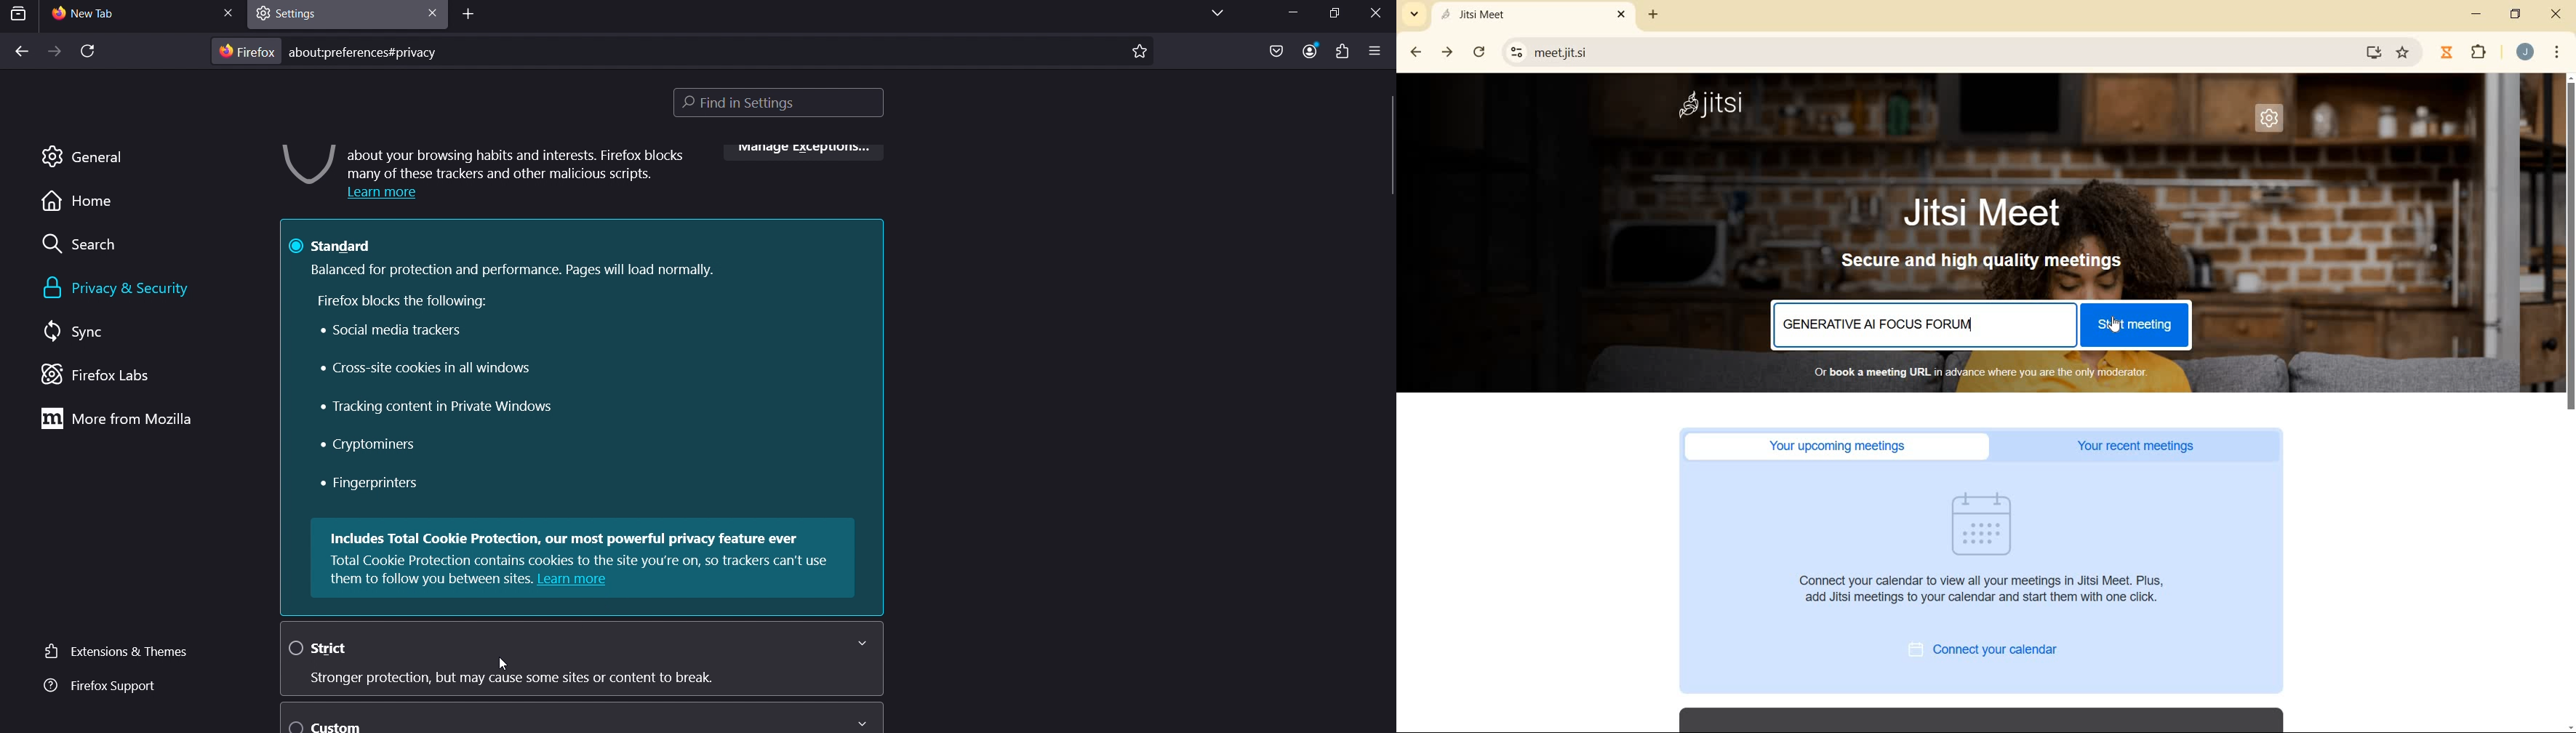 The height and width of the screenshot is (756, 2576). I want to click on Includes Total Cookie Protection, our most powerful privacy feature ever
Total Cookie Protection contains cookies to the site you're on, so trackers can't use, so click(584, 549).